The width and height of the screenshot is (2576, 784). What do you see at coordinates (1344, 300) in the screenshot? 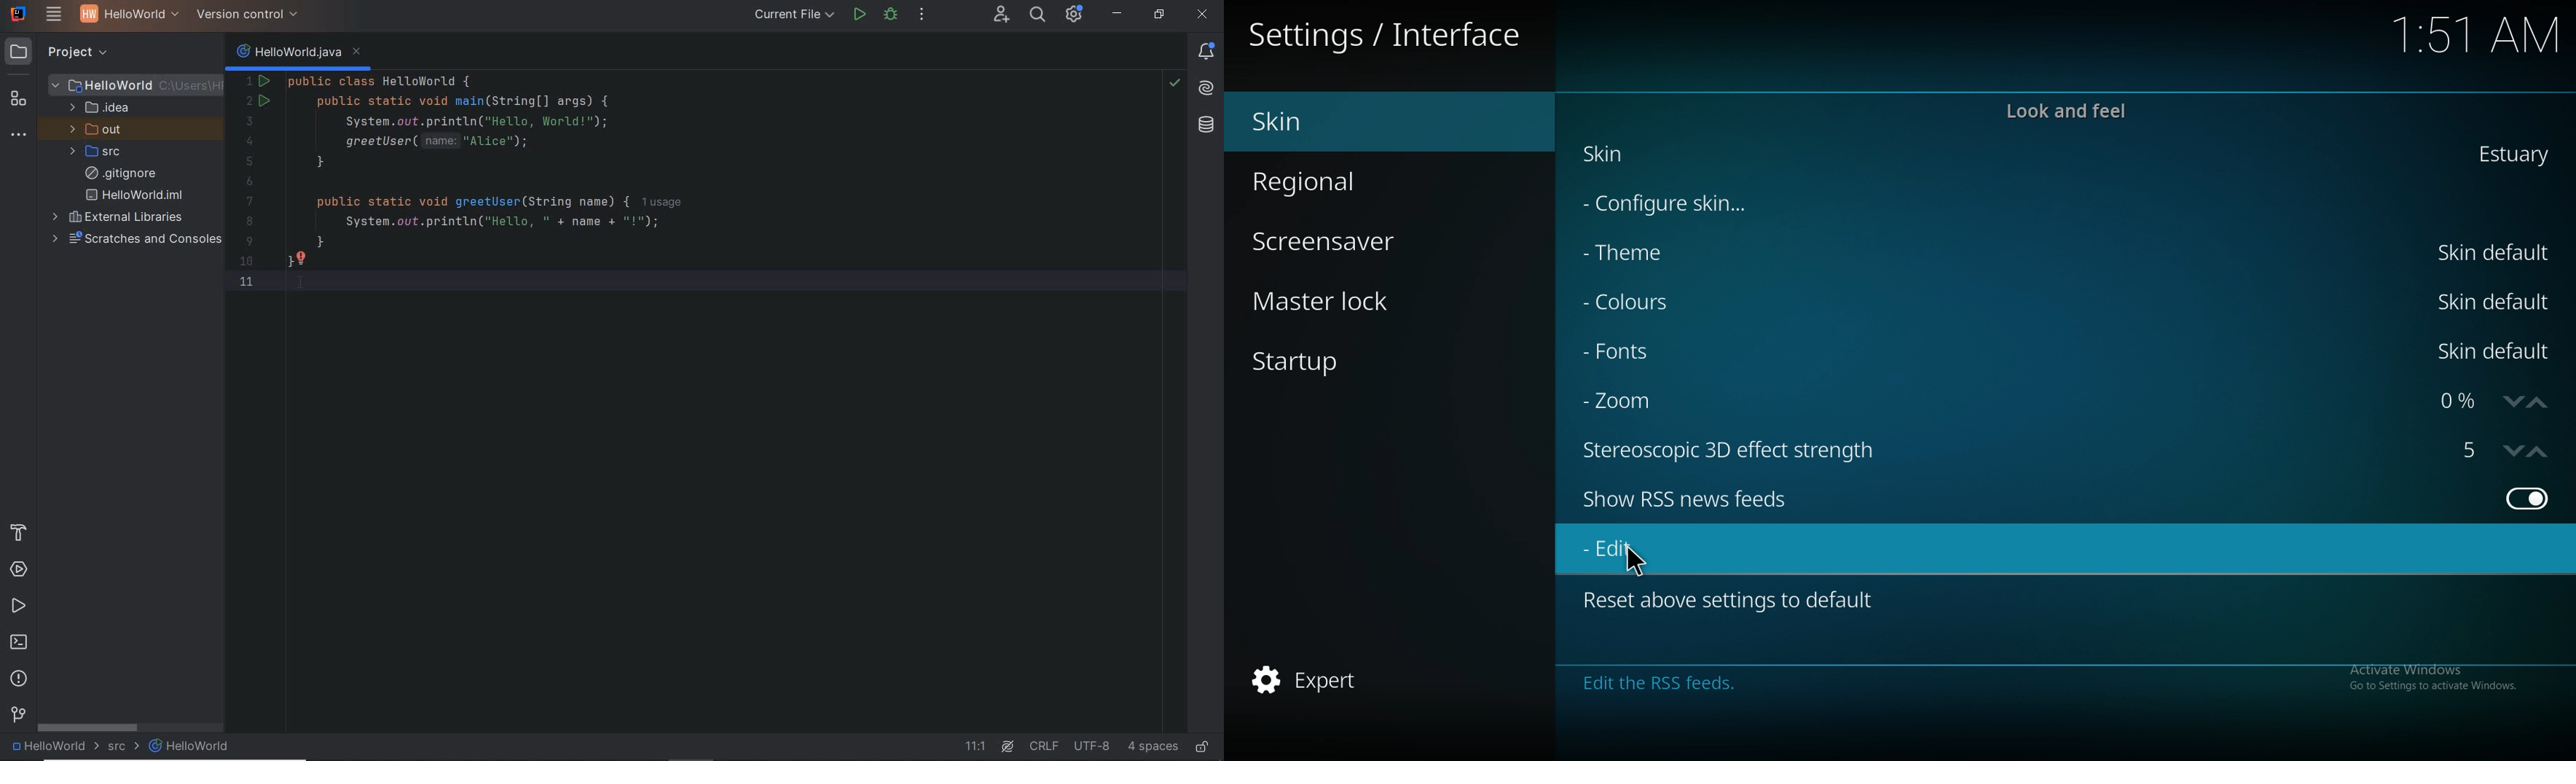
I see `master lock` at bounding box center [1344, 300].